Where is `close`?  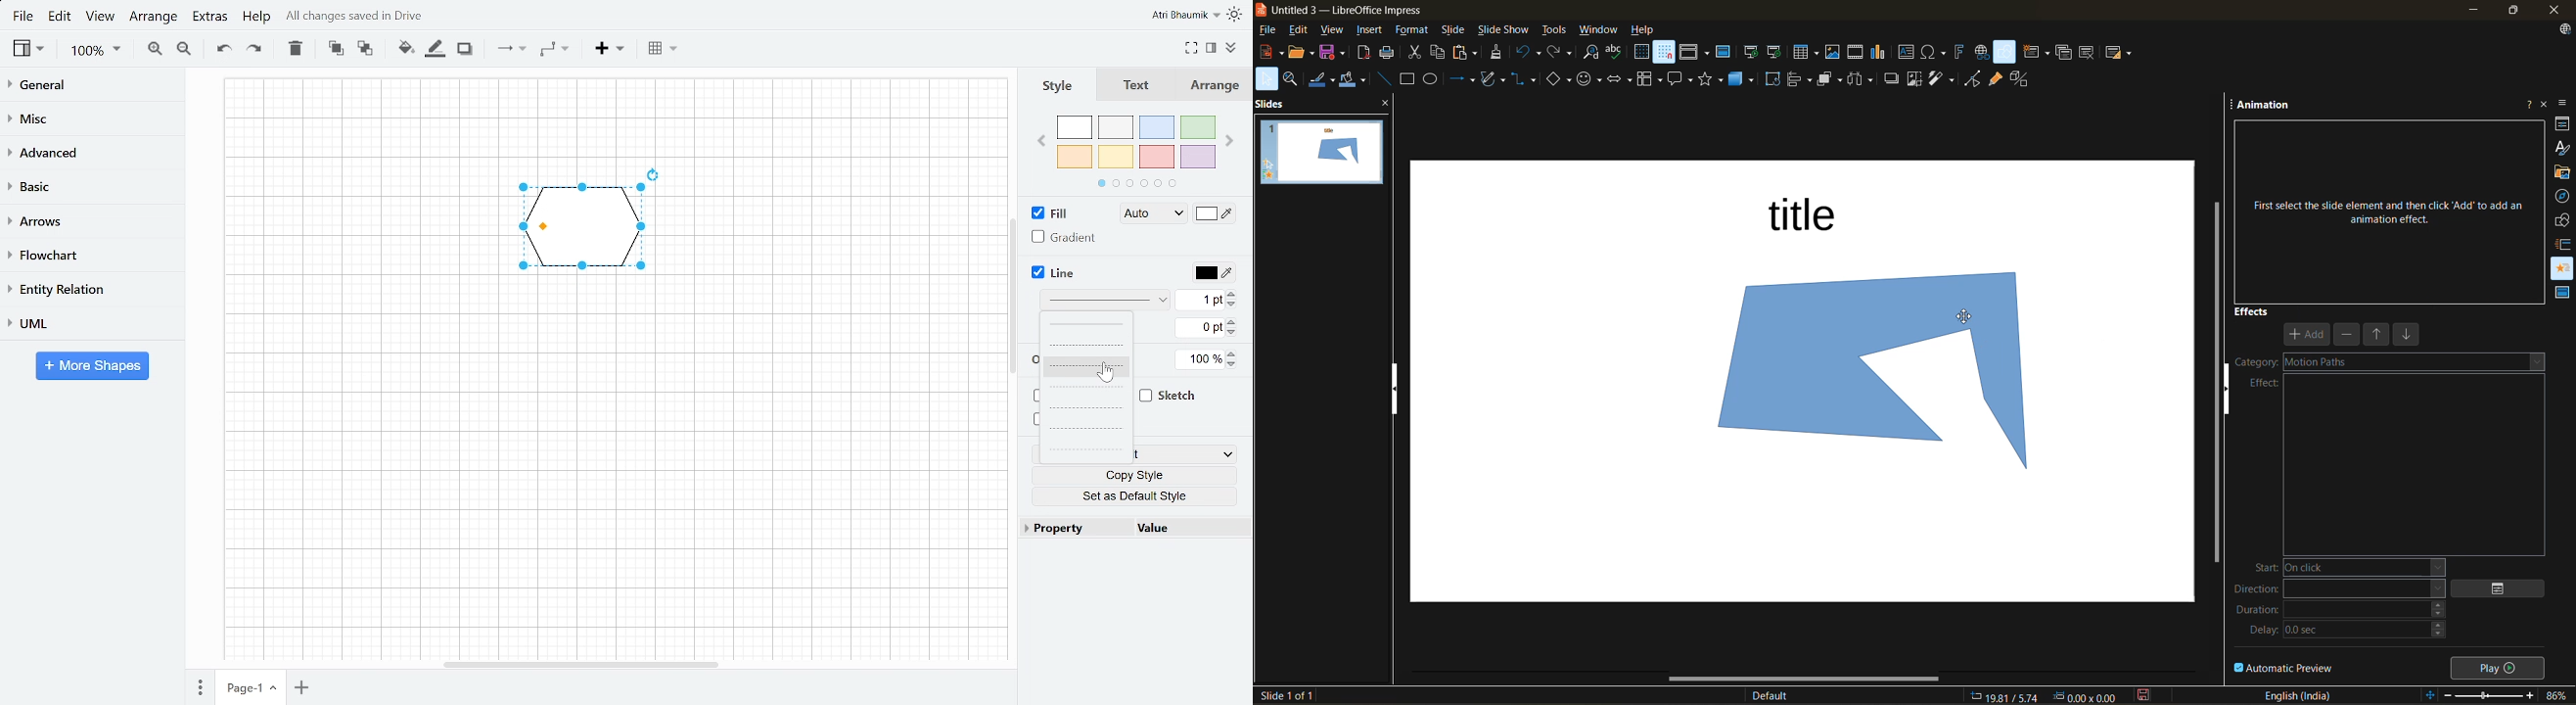 close is located at coordinates (2557, 11).